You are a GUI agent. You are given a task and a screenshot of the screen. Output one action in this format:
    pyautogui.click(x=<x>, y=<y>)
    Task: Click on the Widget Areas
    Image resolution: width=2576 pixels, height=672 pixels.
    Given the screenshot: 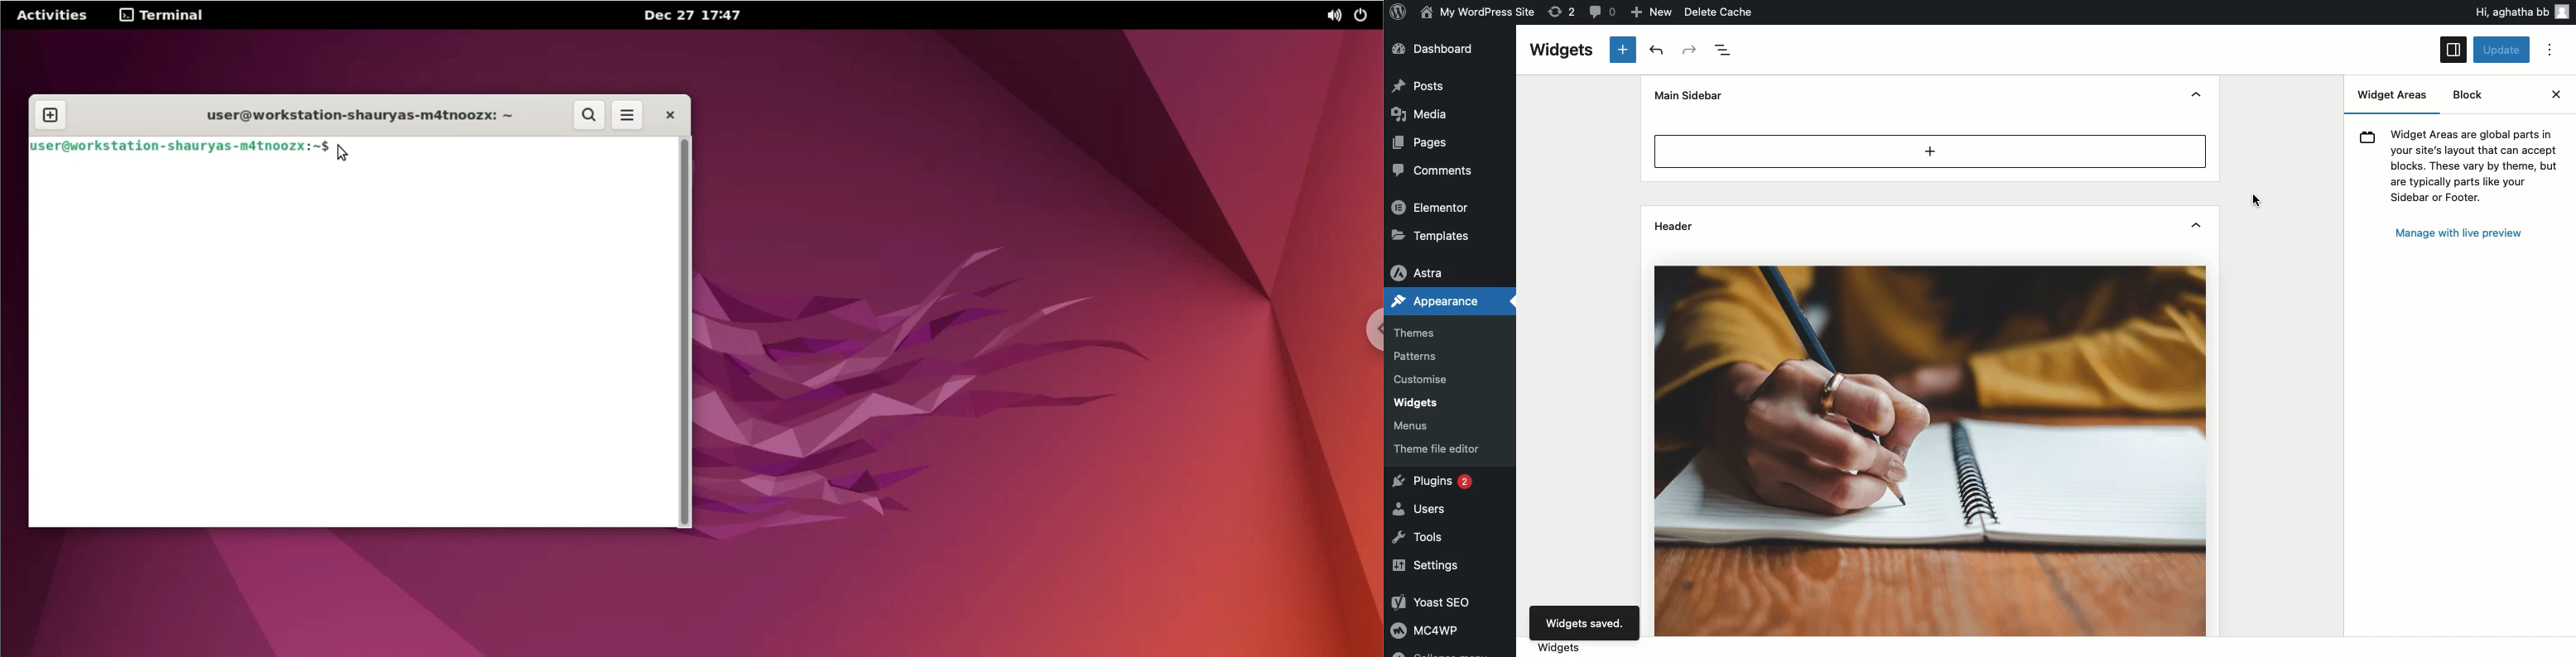 What is the action you would take?
    pyautogui.click(x=2390, y=94)
    